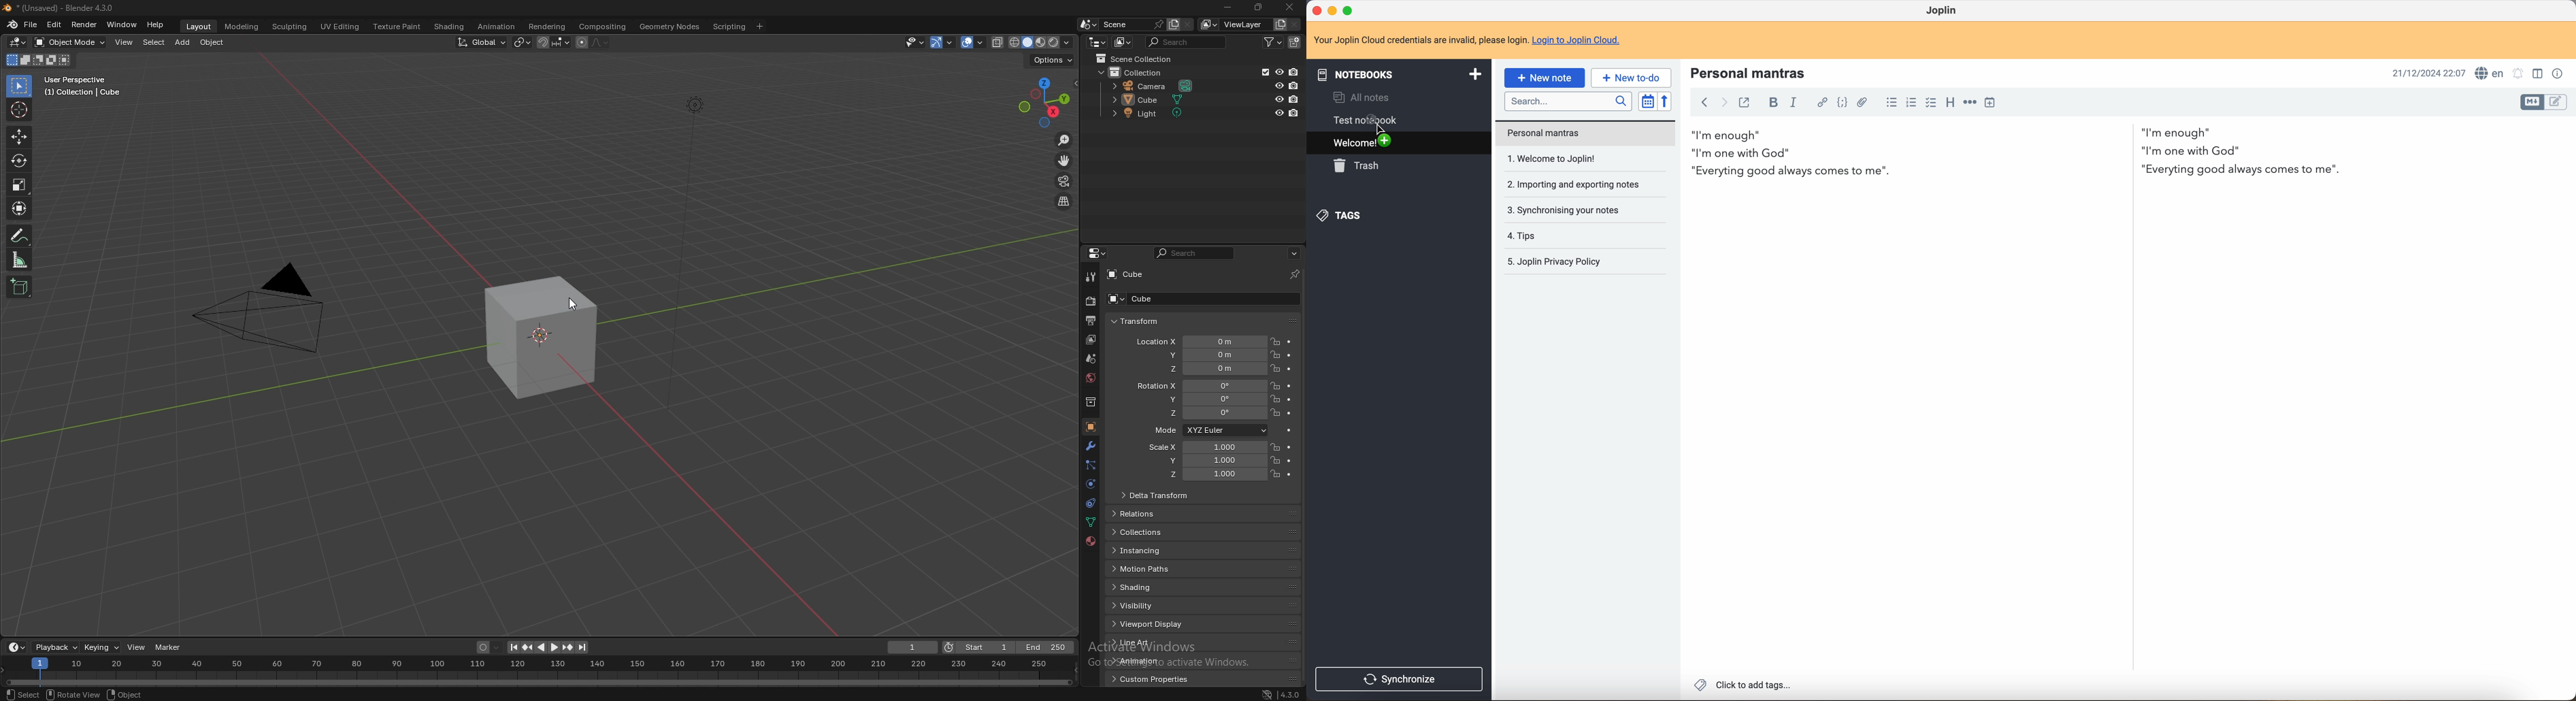 This screenshot has width=2576, height=728. I want to click on foward, so click(1724, 102).